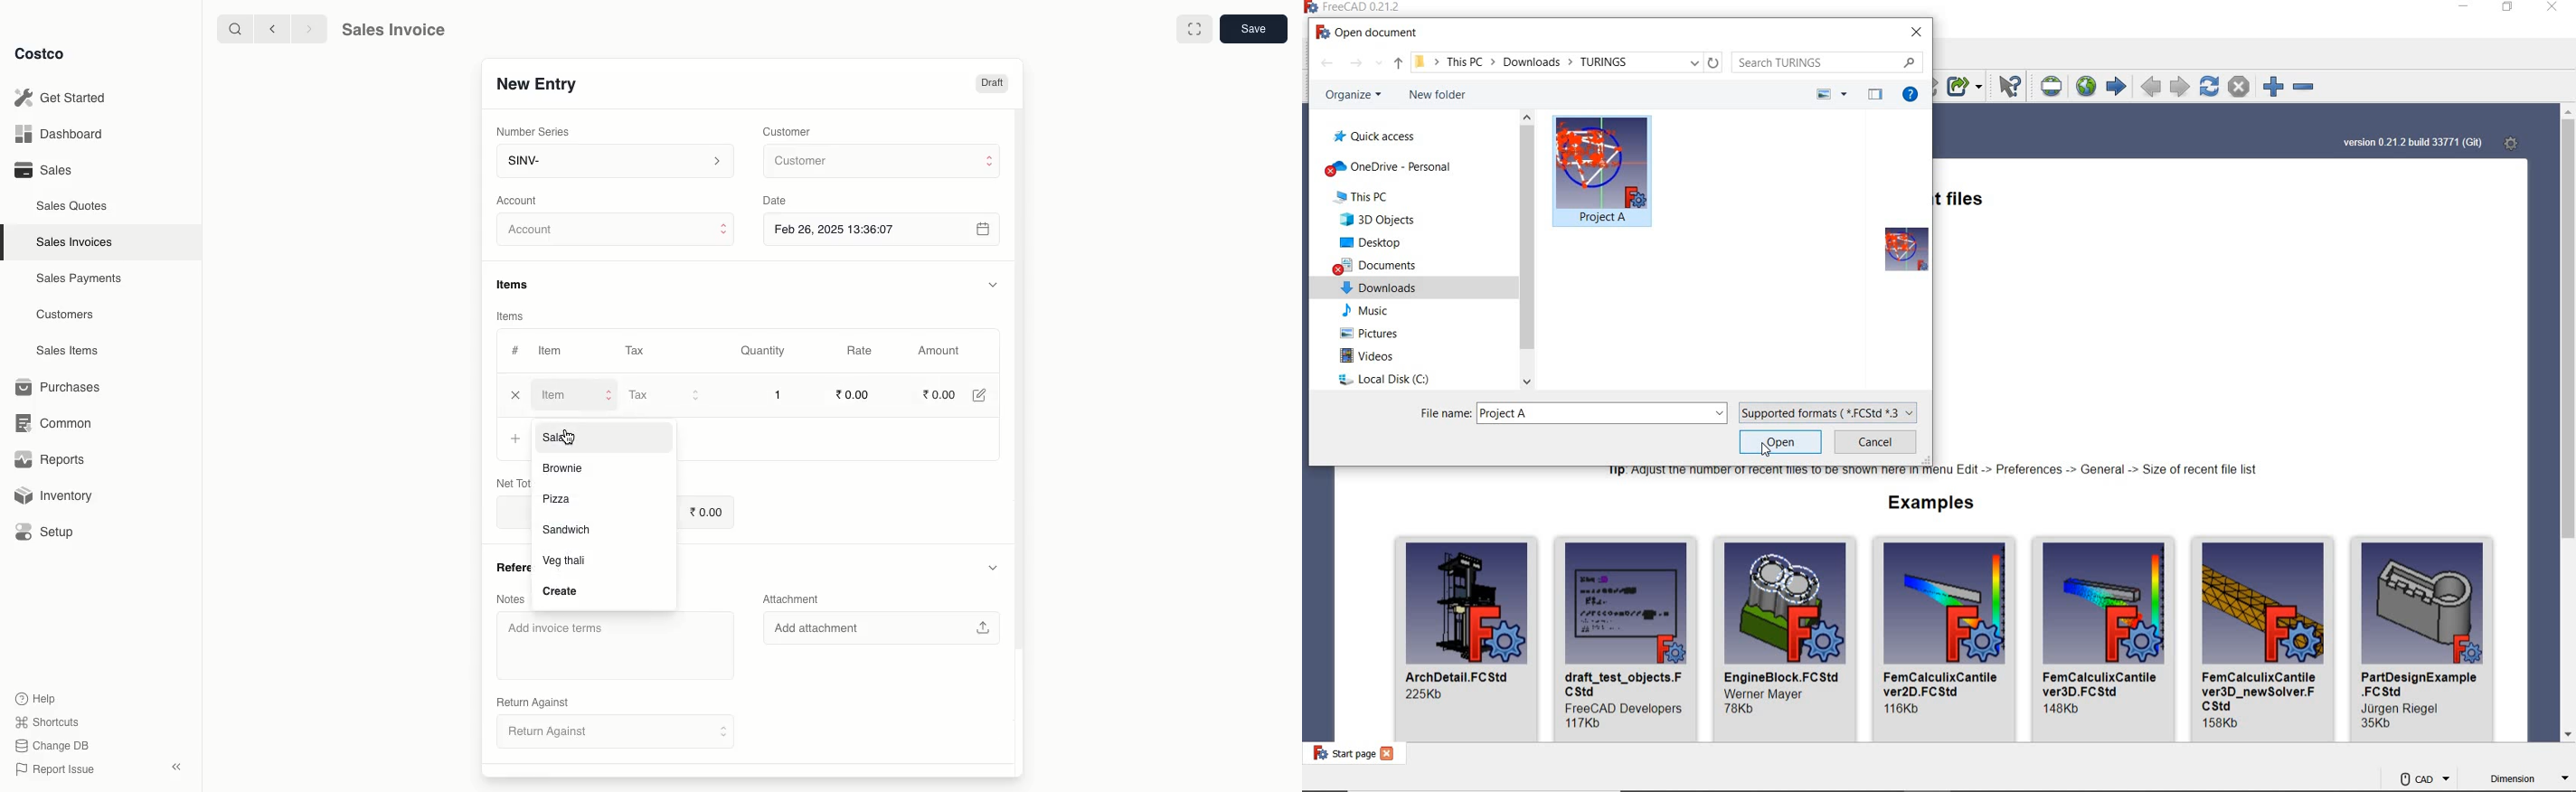 This screenshot has width=2576, height=812. What do you see at coordinates (855, 393) in the screenshot?
I see `0.00` at bounding box center [855, 393].